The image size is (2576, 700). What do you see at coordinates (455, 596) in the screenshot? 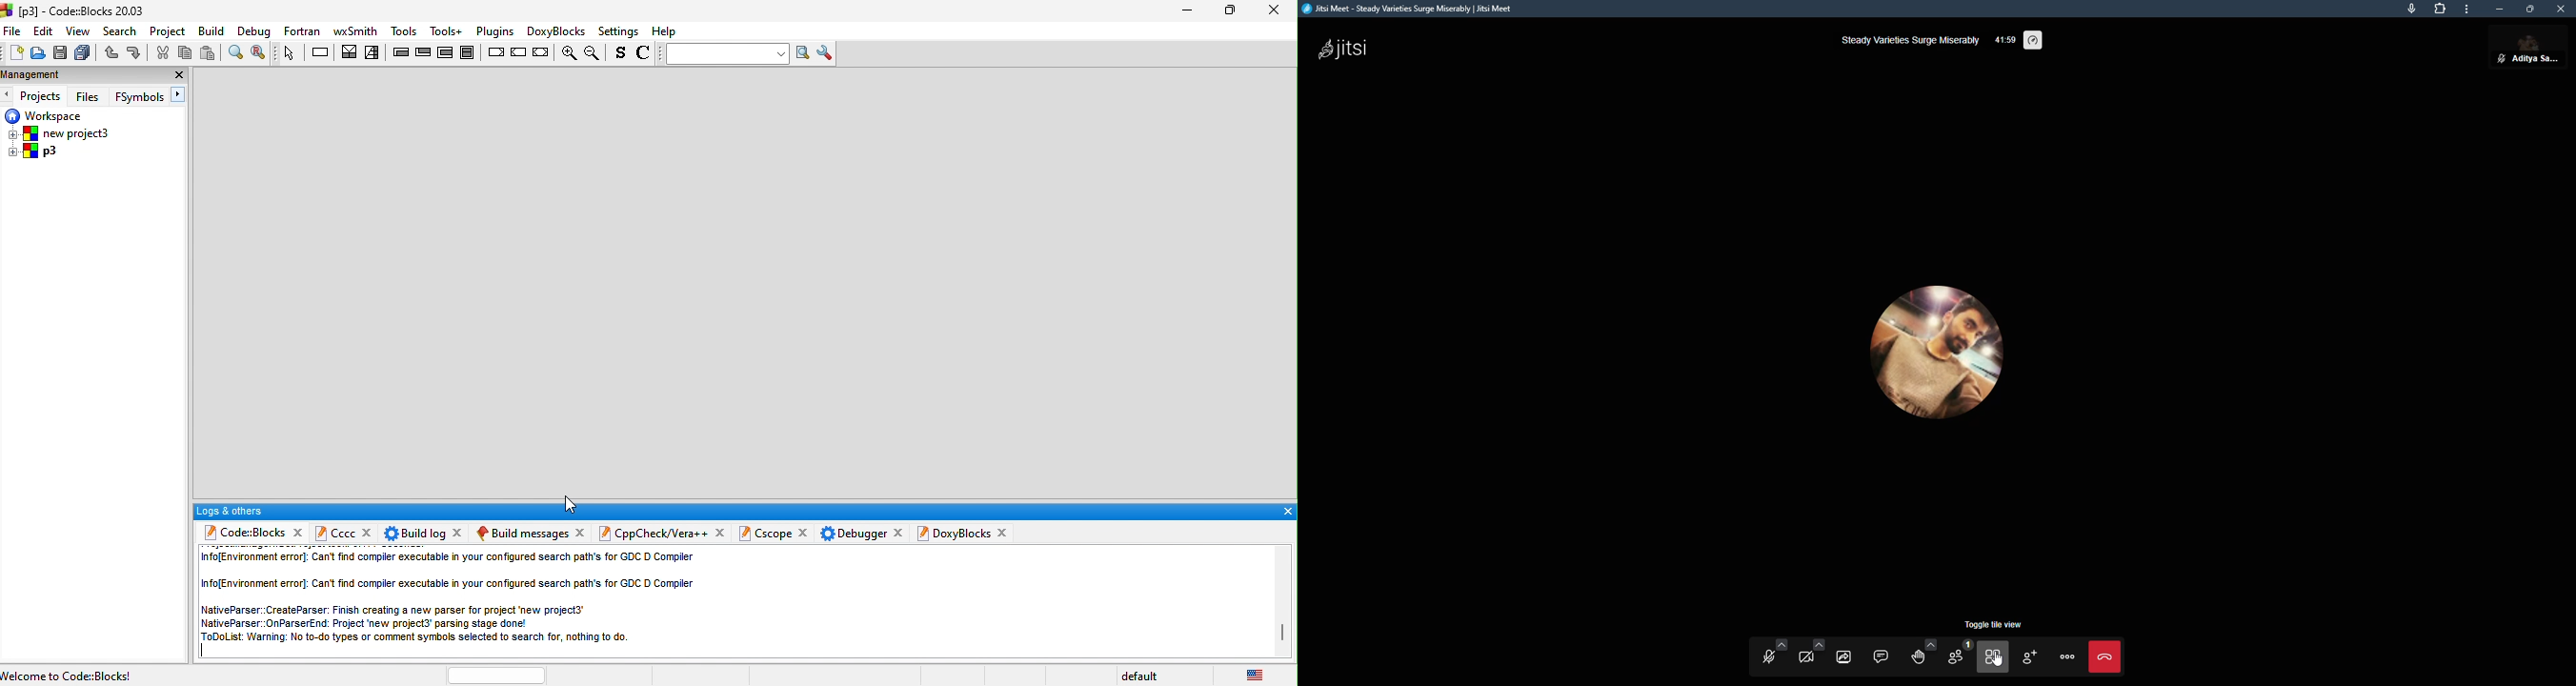
I see `InfofEnvironment error): Can't find compiler executable in your configured search paths for GDC D CompilerInfofEnvironment error}: Can't find compder executable in your configured search path's for GOC D ComperNativeParser-CreateParser Finish creating a new parser for project new profcty”NativeParser-OnParserEnd: Project new projects parsing stage done!'ToDoList Warming: No to-do types or comment symbols selected to search for, nothing to do.` at bounding box center [455, 596].